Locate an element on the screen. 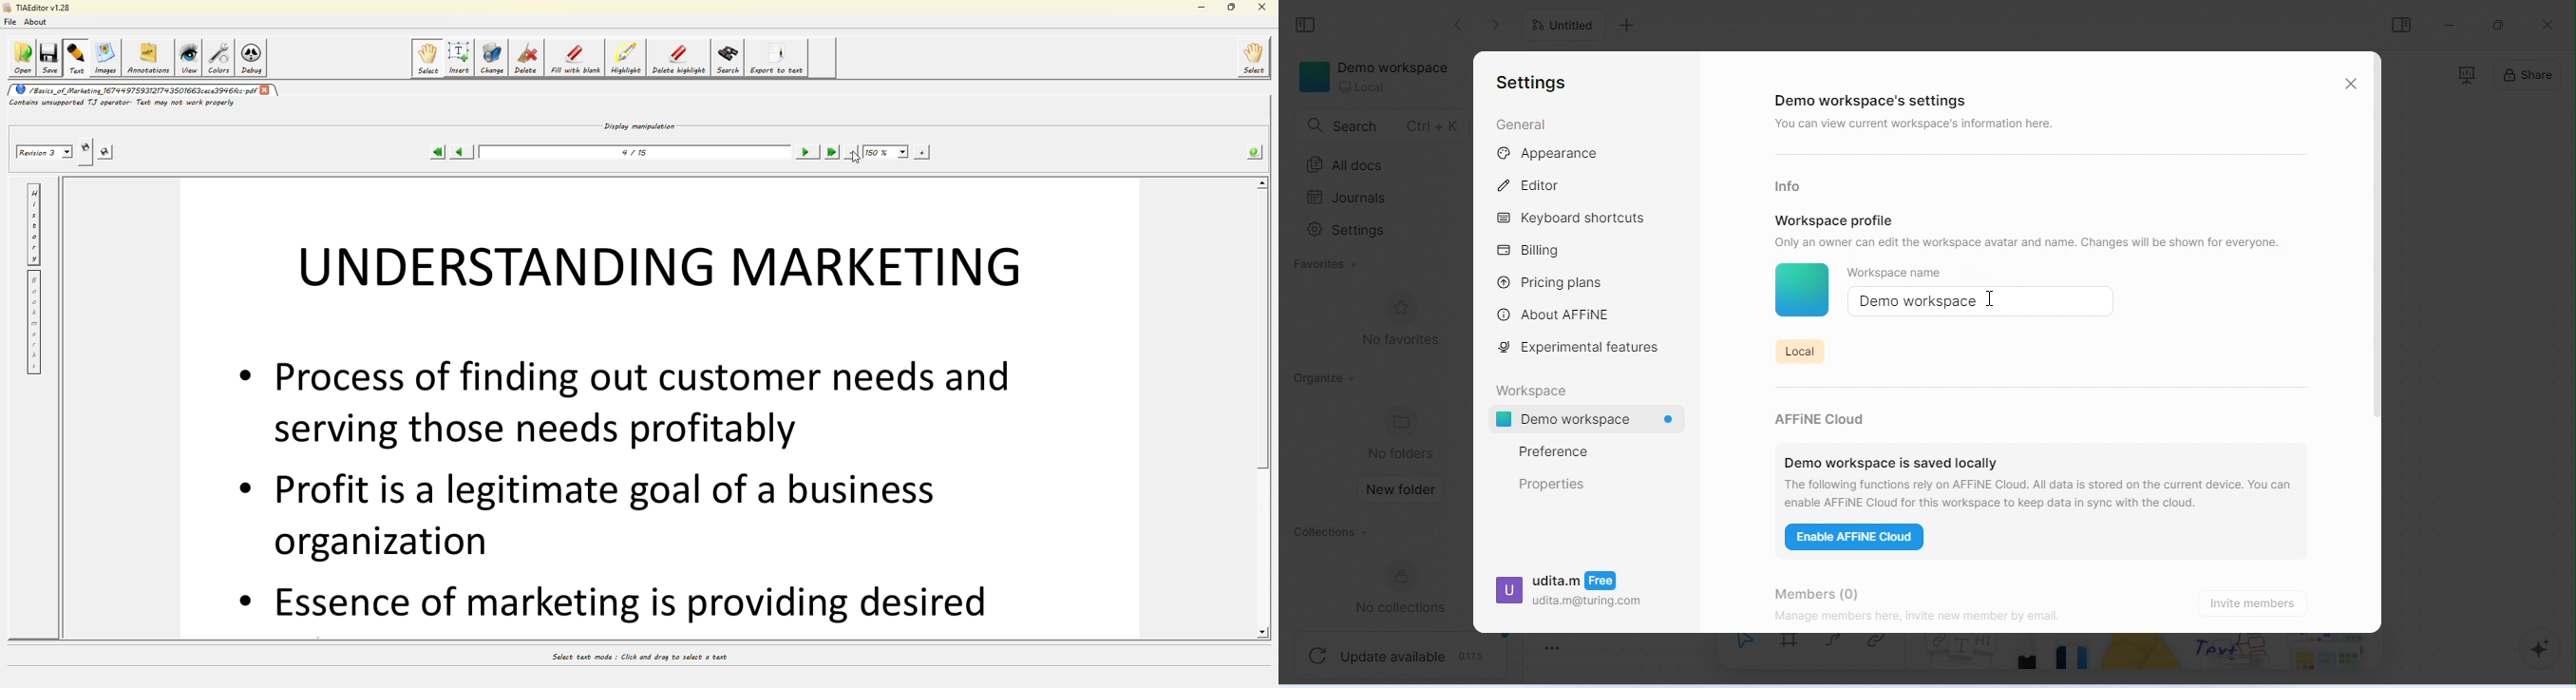 The height and width of the screenshot is (700, 2576). curve is located at coordinates (1838, 647).